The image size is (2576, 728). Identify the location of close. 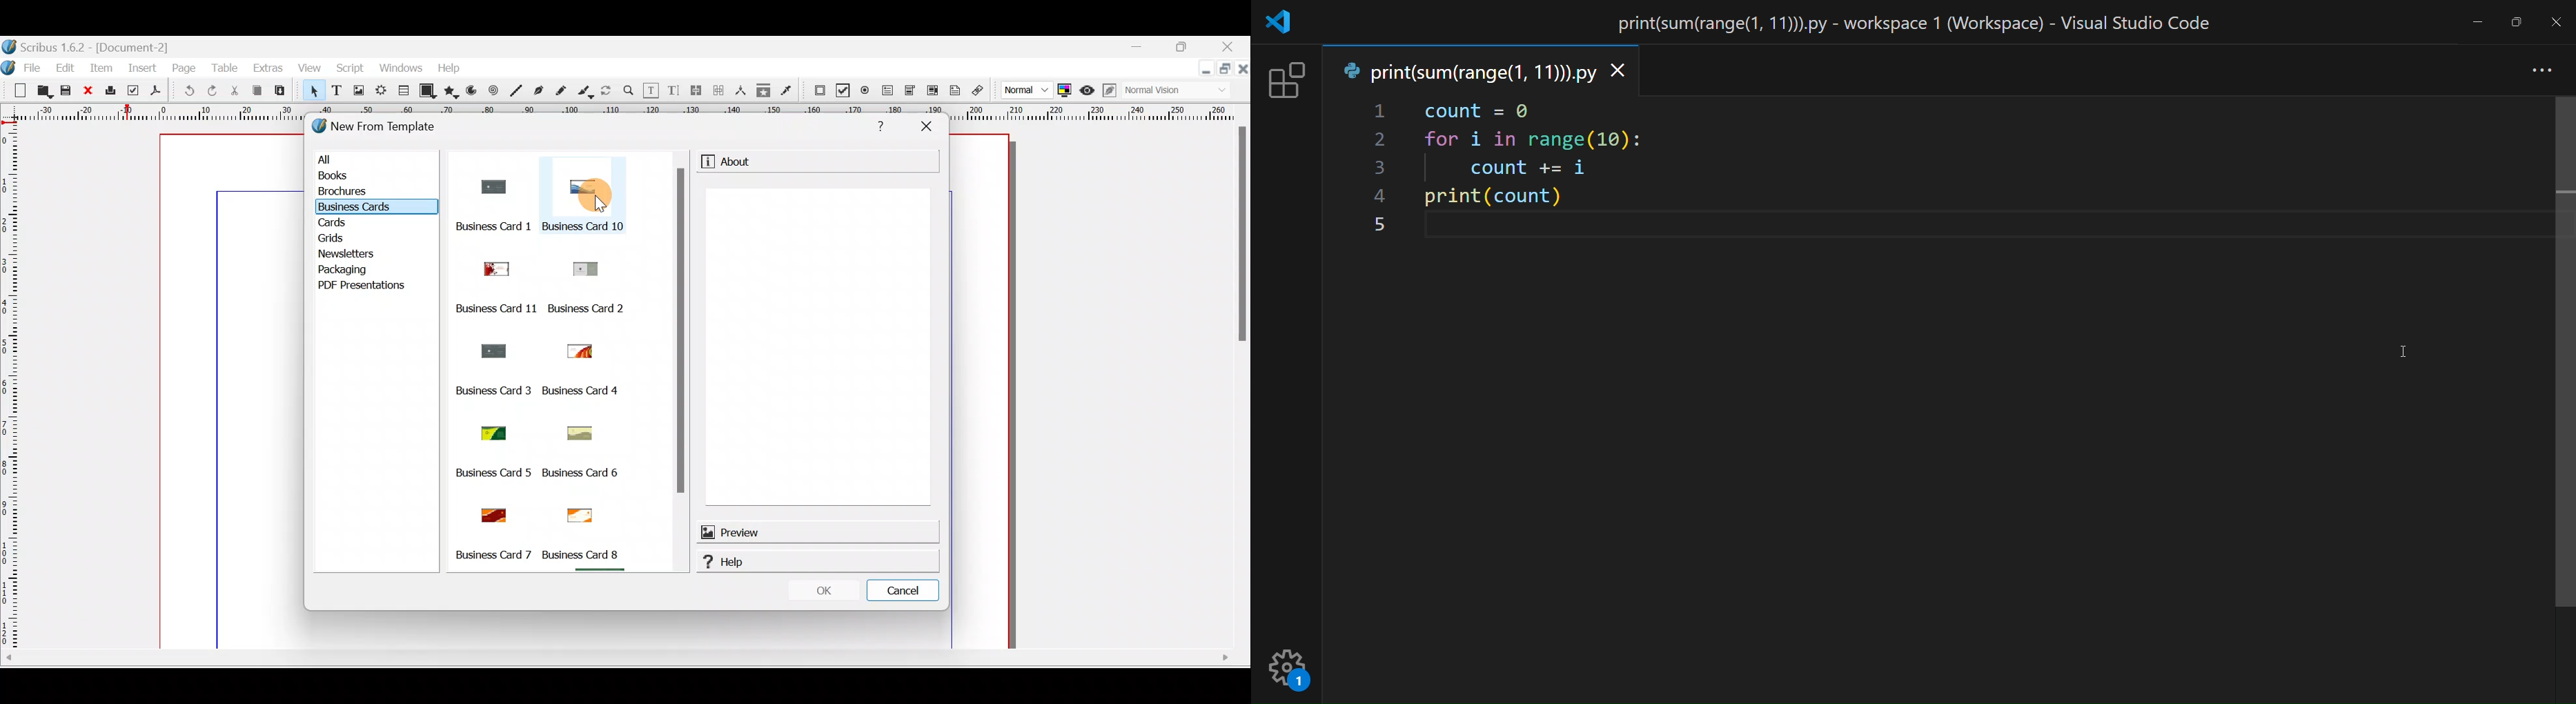
(1243, 67).